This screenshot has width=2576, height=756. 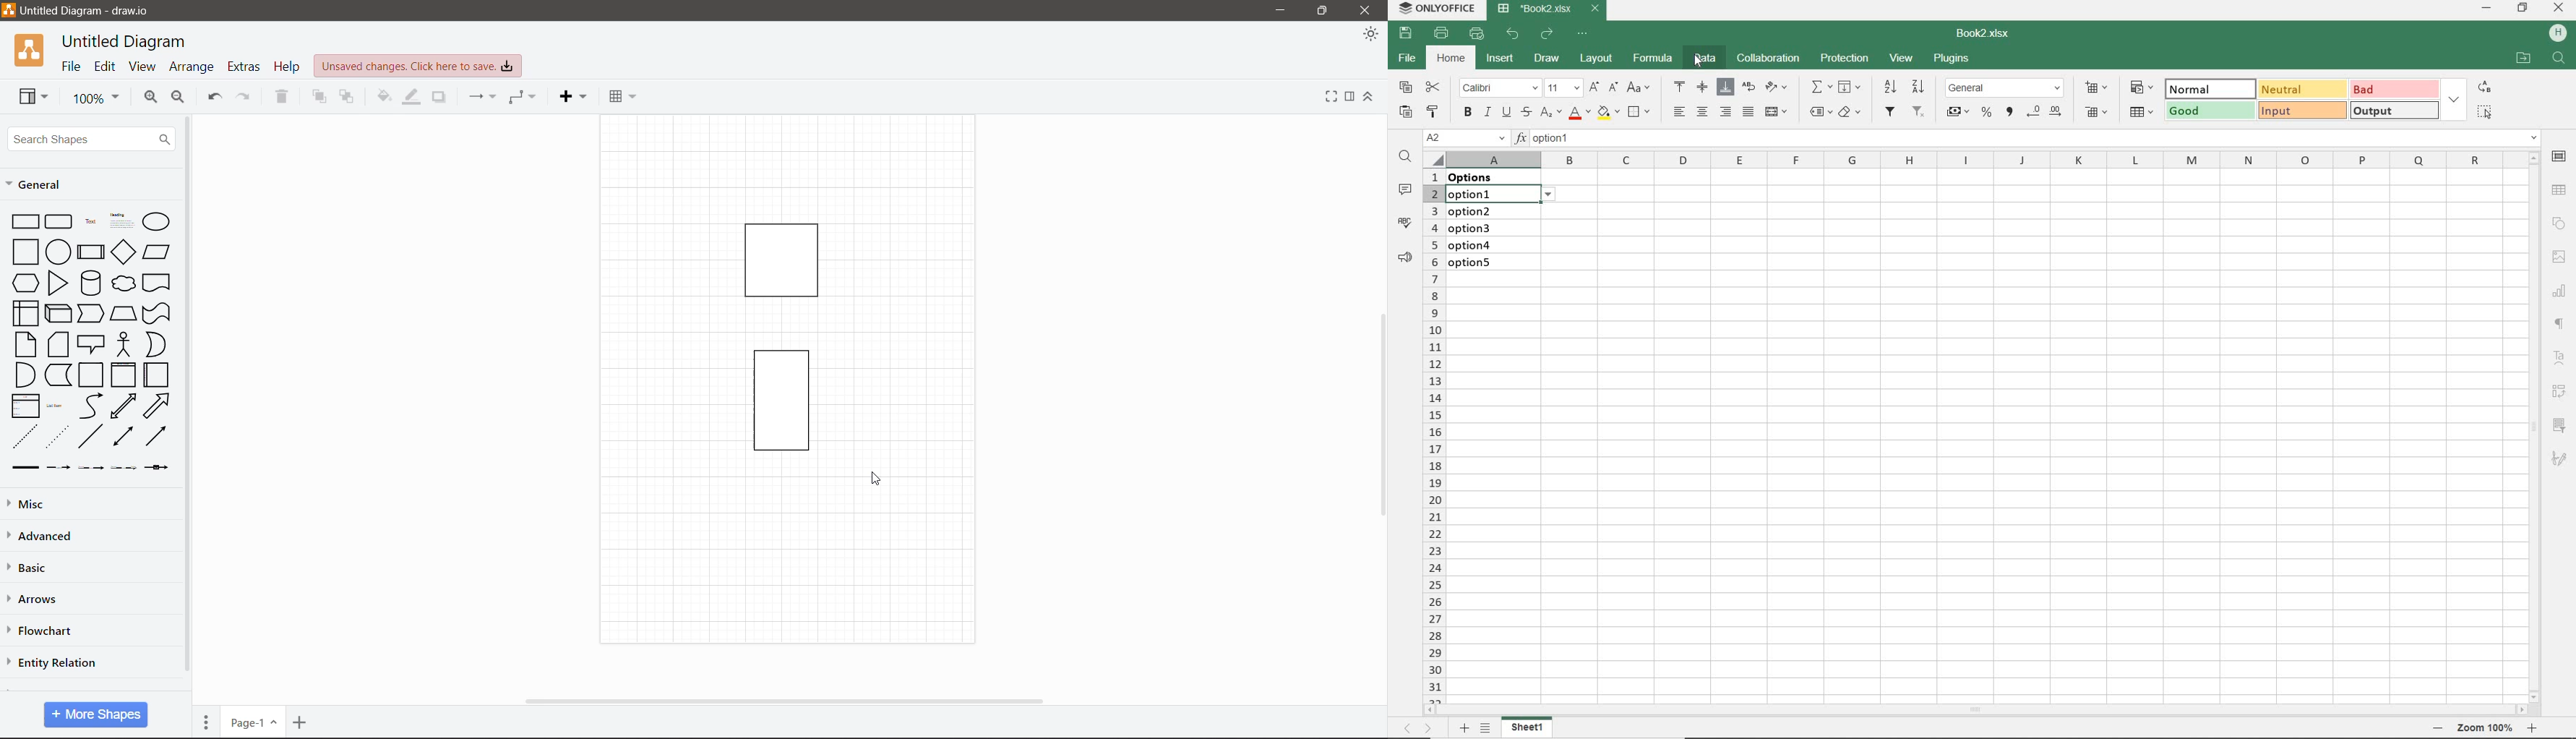 I want to click on HP, so click(x=2559, y=34).